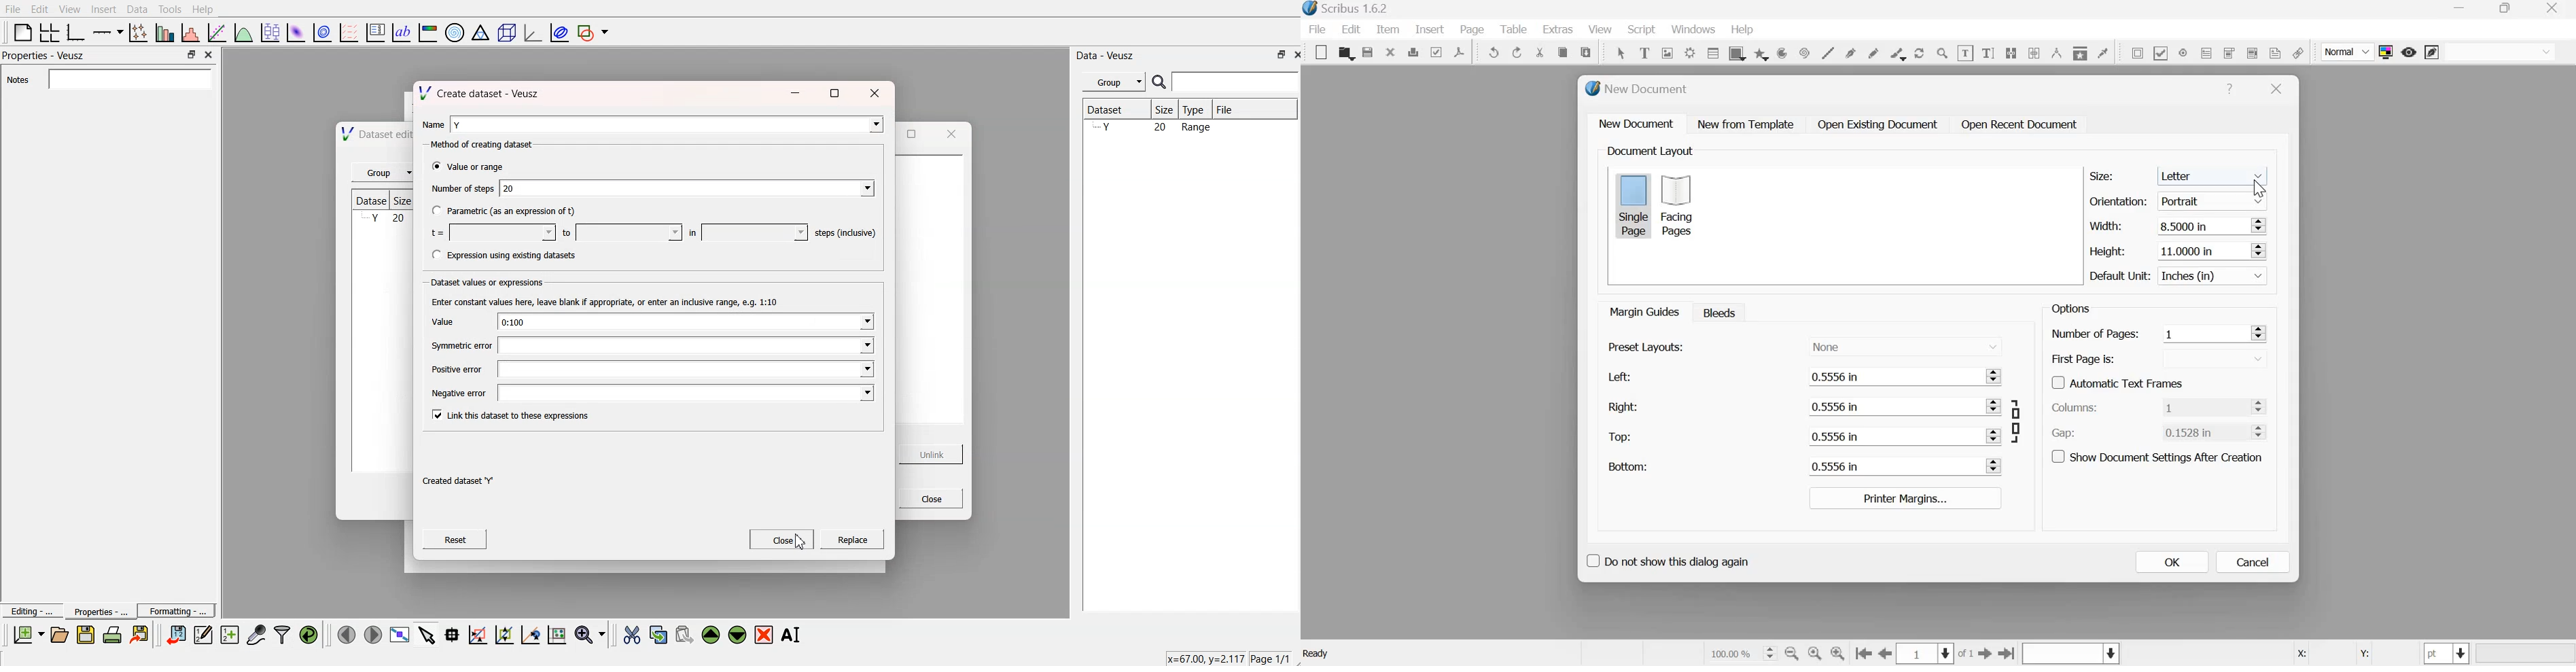 The height and width of the screenshot is (672, 2576). I want to click on Help, so click(206, 9).